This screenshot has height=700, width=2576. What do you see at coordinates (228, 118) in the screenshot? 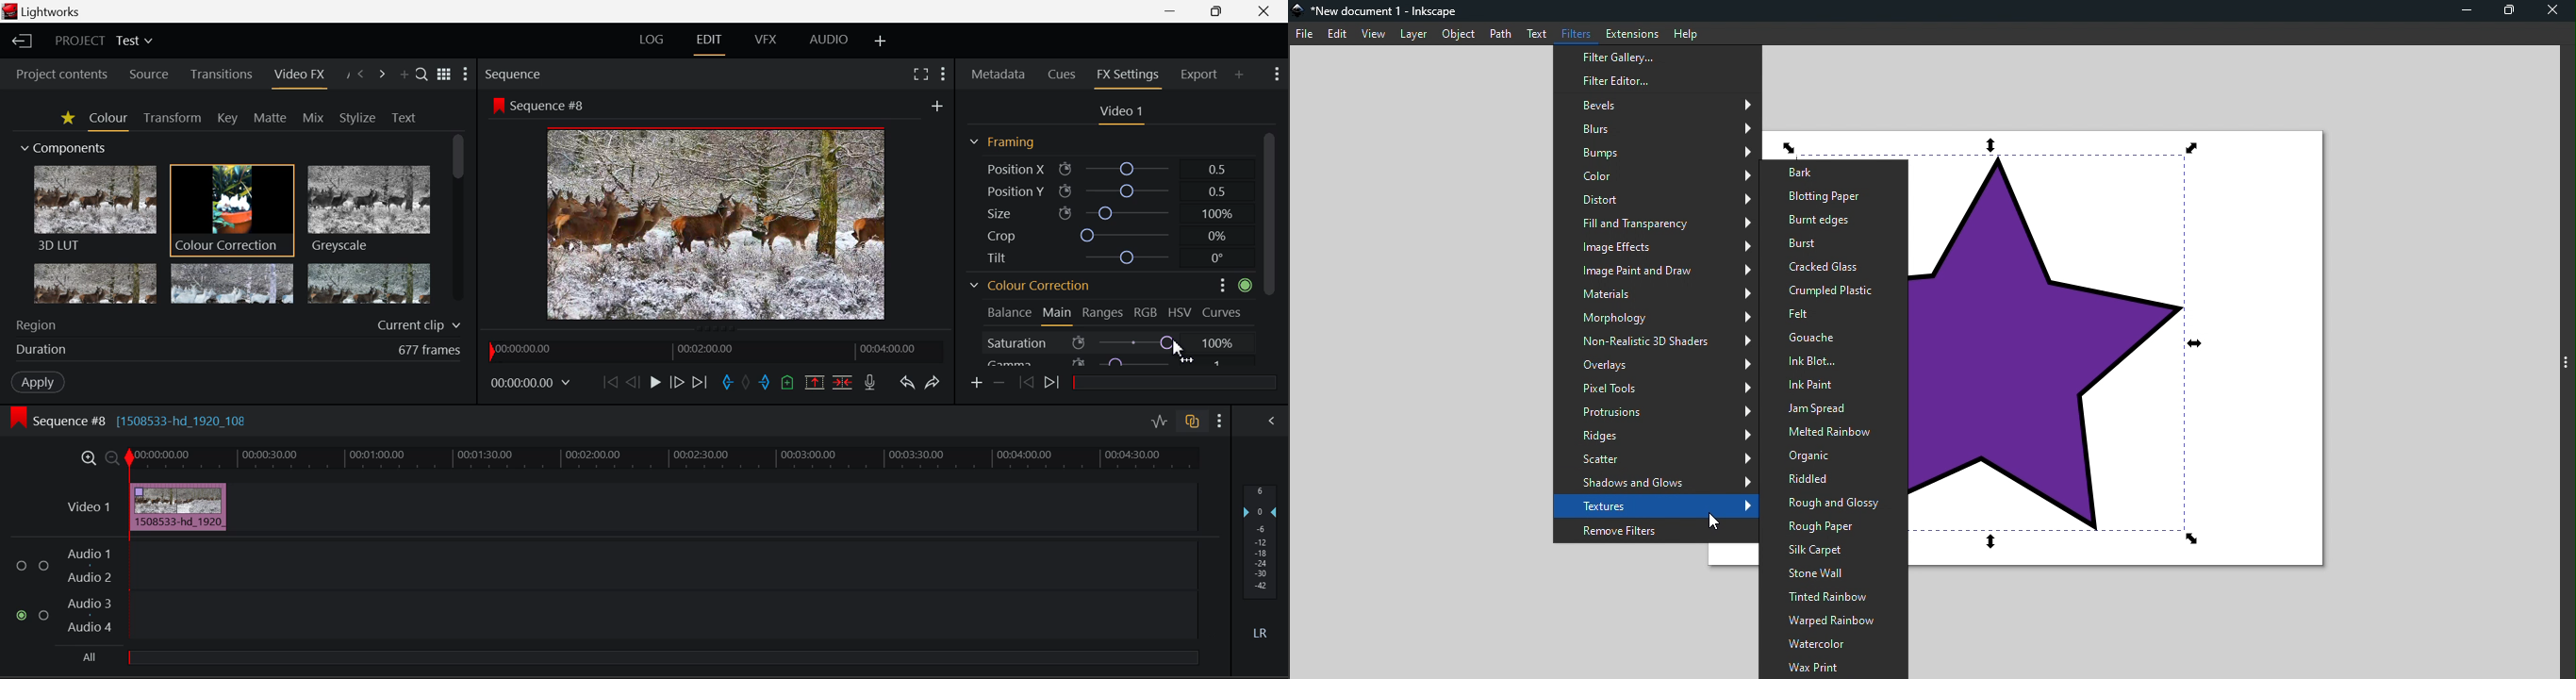
I see `Key` at bounding box center [228, 118].